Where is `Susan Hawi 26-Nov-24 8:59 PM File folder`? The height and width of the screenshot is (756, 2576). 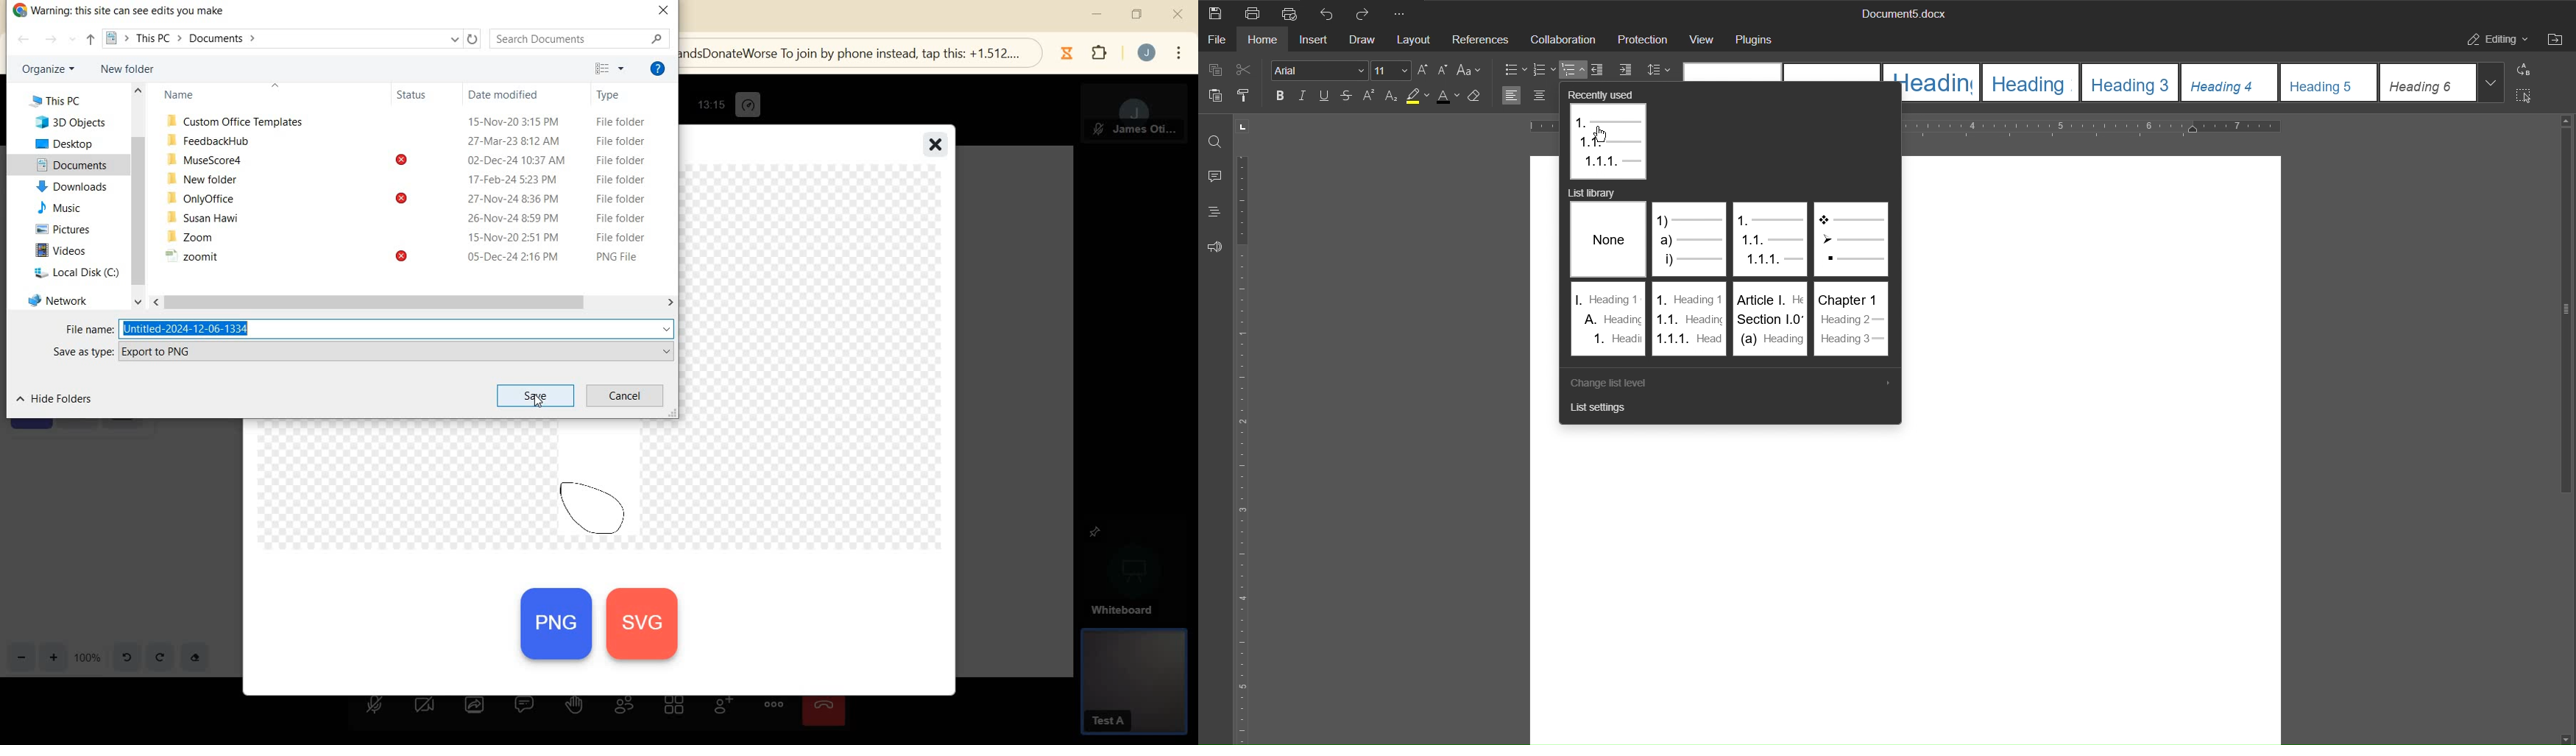
Susan Hawi 26-Nov-24 8:59 PM File folder is located at coordinates (220, 217).